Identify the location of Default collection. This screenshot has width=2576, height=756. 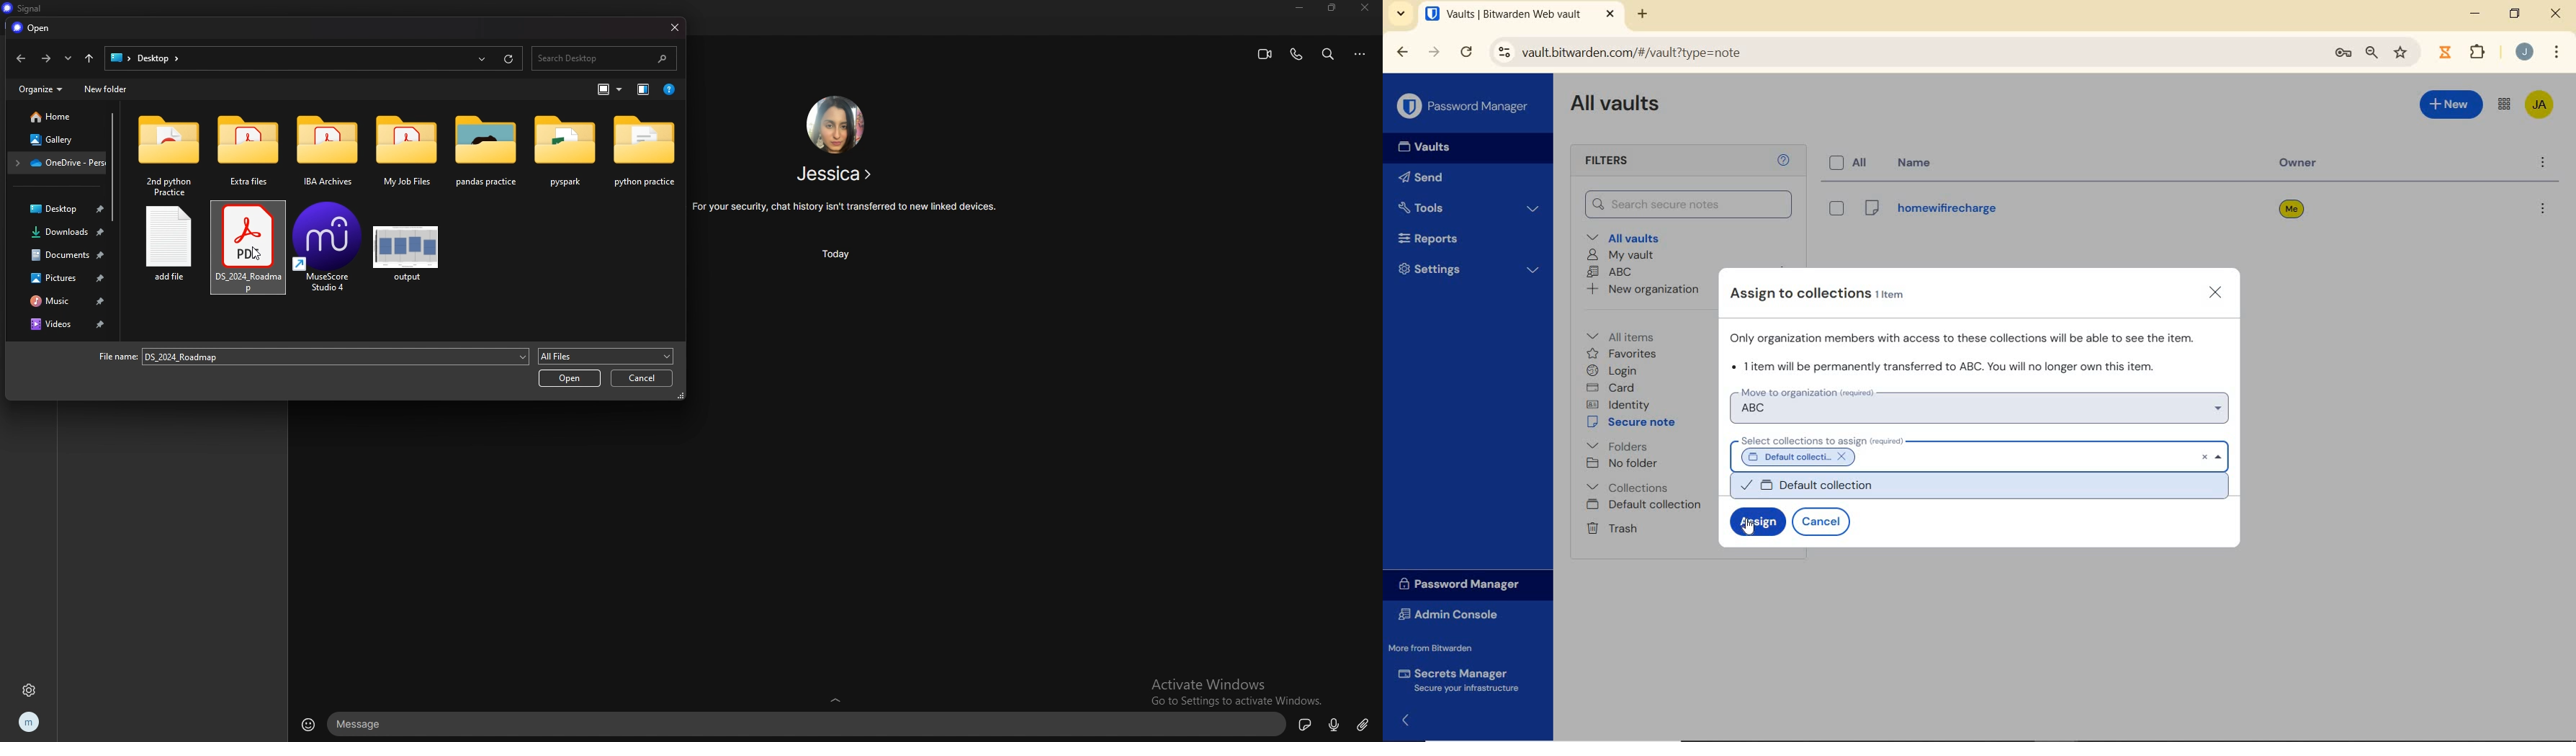
(1646, 505).